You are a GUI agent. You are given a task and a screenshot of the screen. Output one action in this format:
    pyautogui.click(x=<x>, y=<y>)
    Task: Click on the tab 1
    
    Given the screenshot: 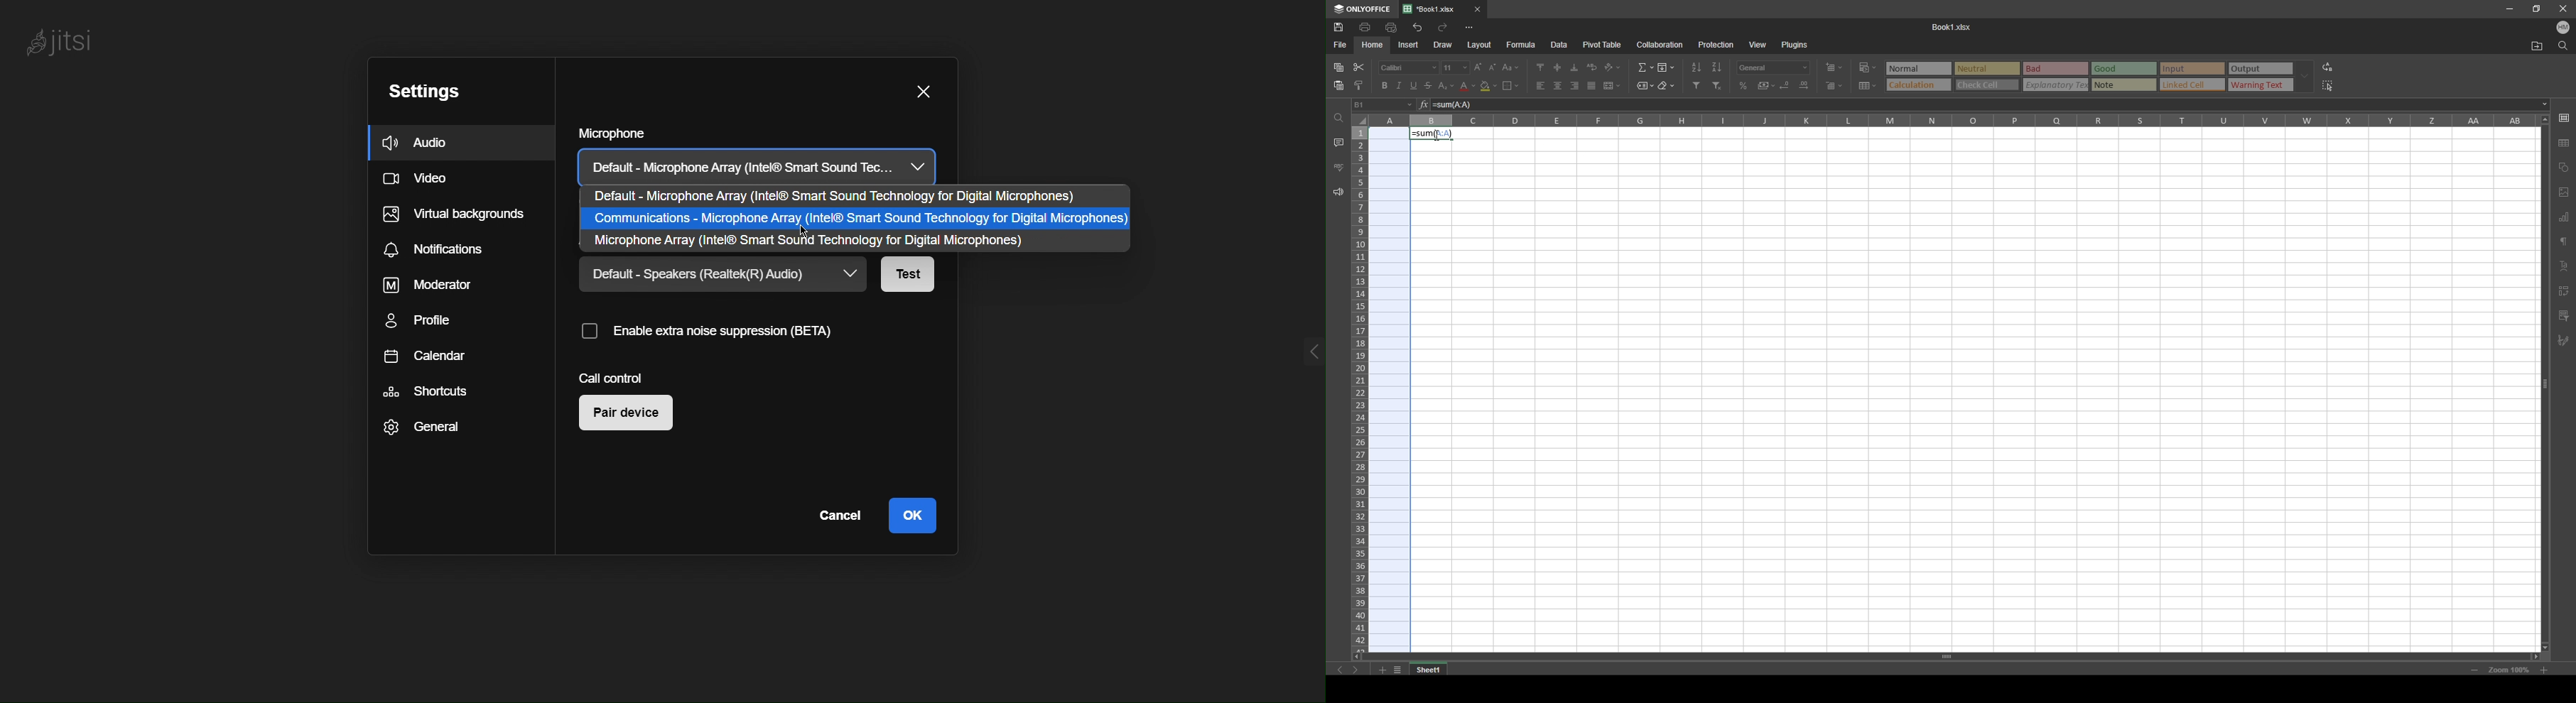 What is the action you would take?
    pyautogui.click(x=1434, y=9)
    